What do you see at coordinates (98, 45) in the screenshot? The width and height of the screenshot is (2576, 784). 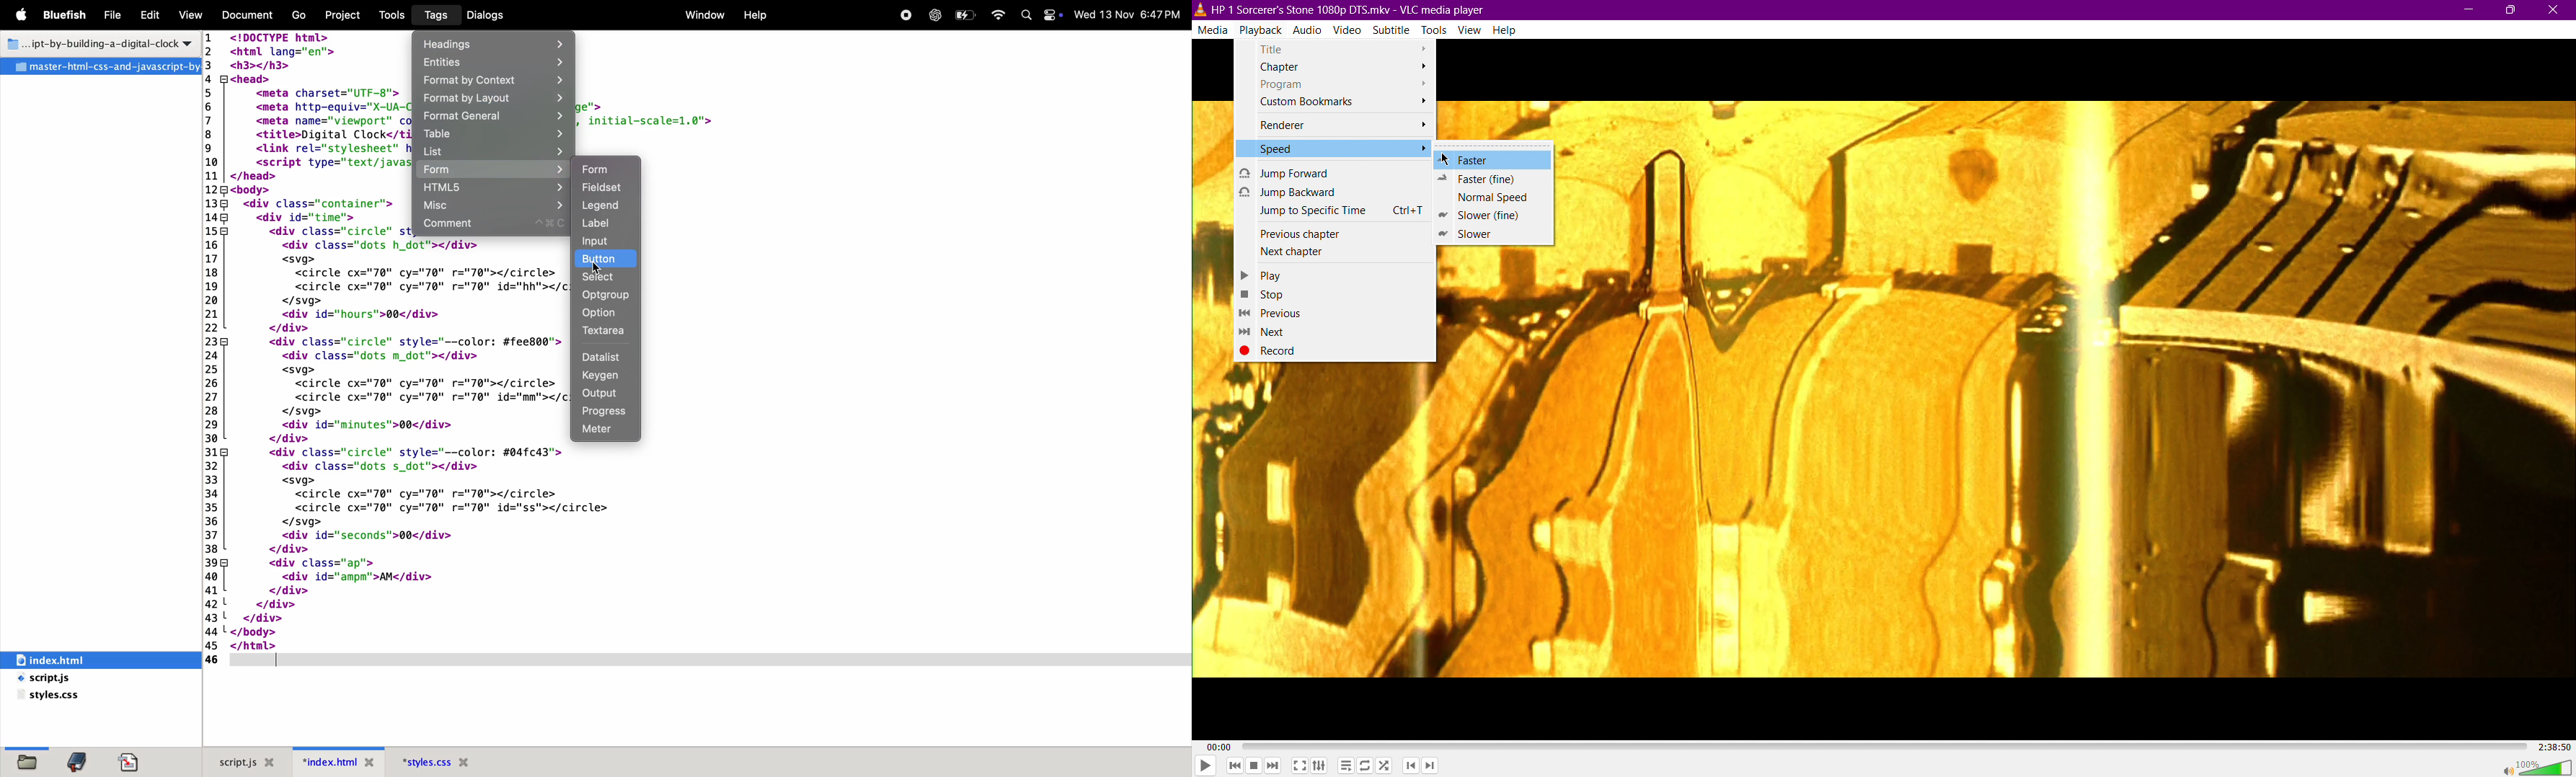 I see `page title` at bounding box center [98, 45].